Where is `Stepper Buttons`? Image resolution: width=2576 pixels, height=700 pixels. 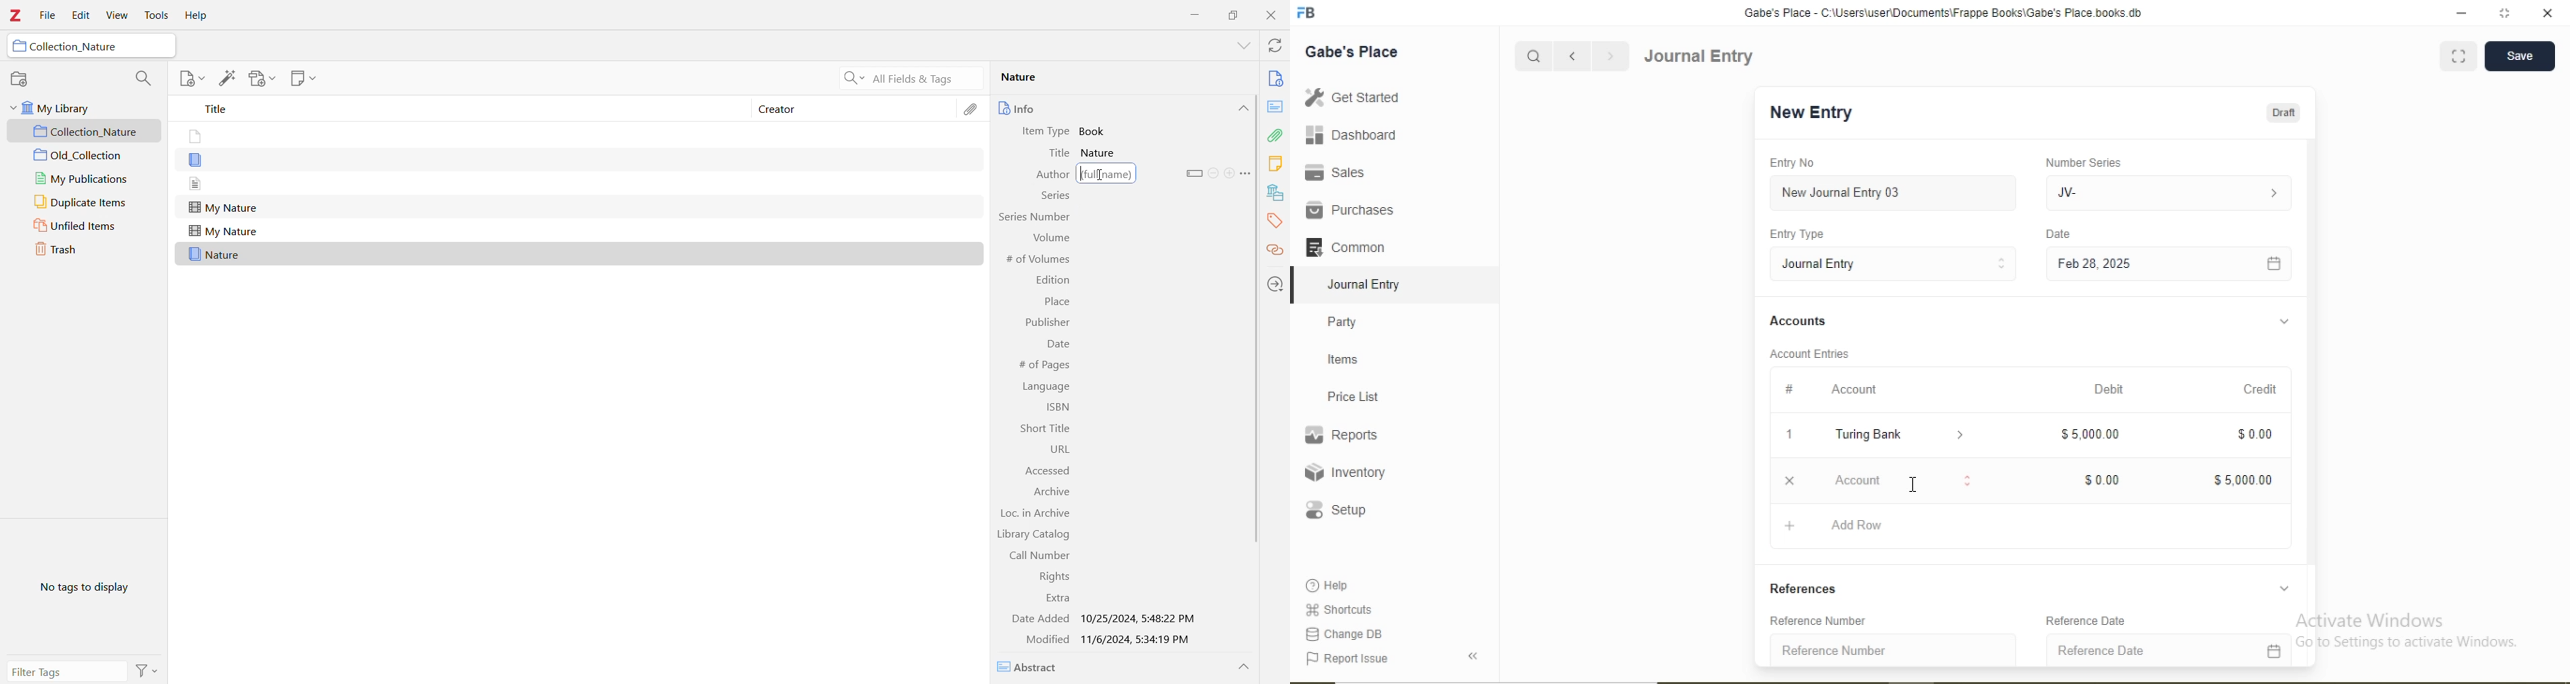 Stepper Buttons is located at coordinates (2002, 264).